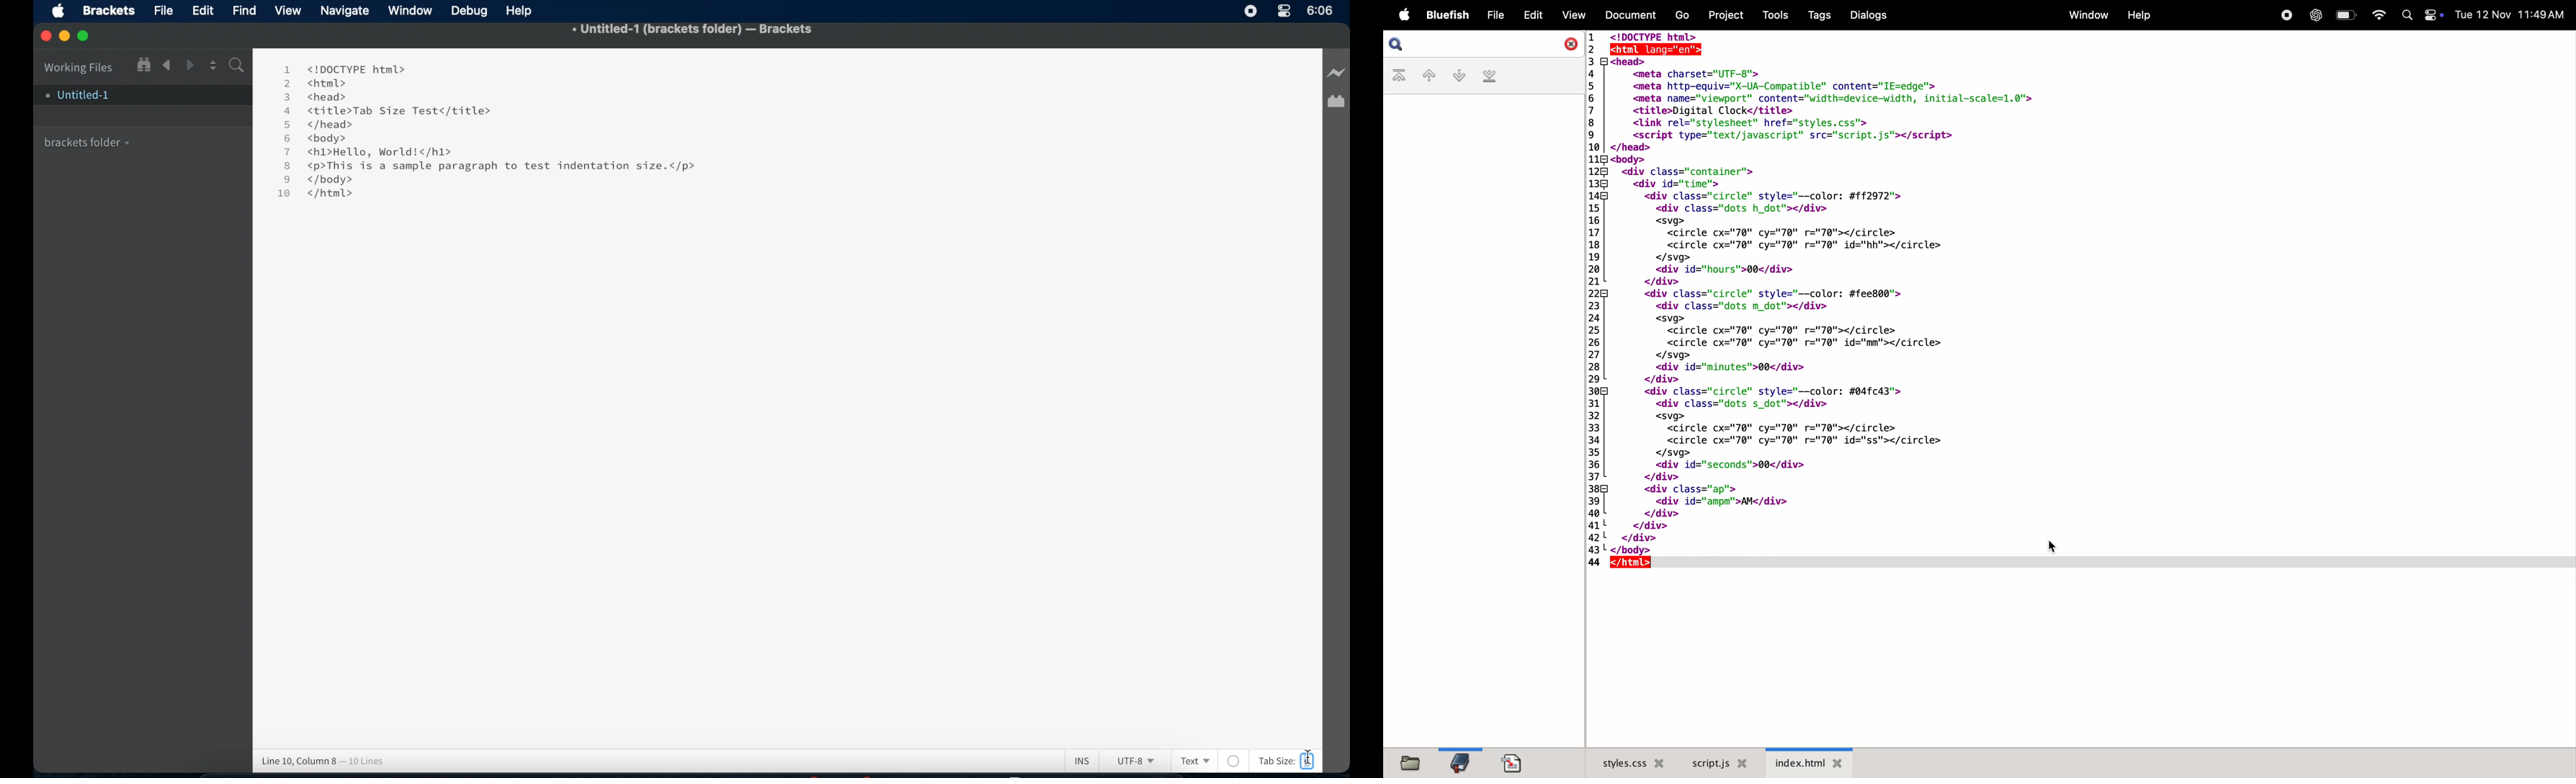 The image size is (2576, 784). I want to click on Maximize, so click(88, 36).